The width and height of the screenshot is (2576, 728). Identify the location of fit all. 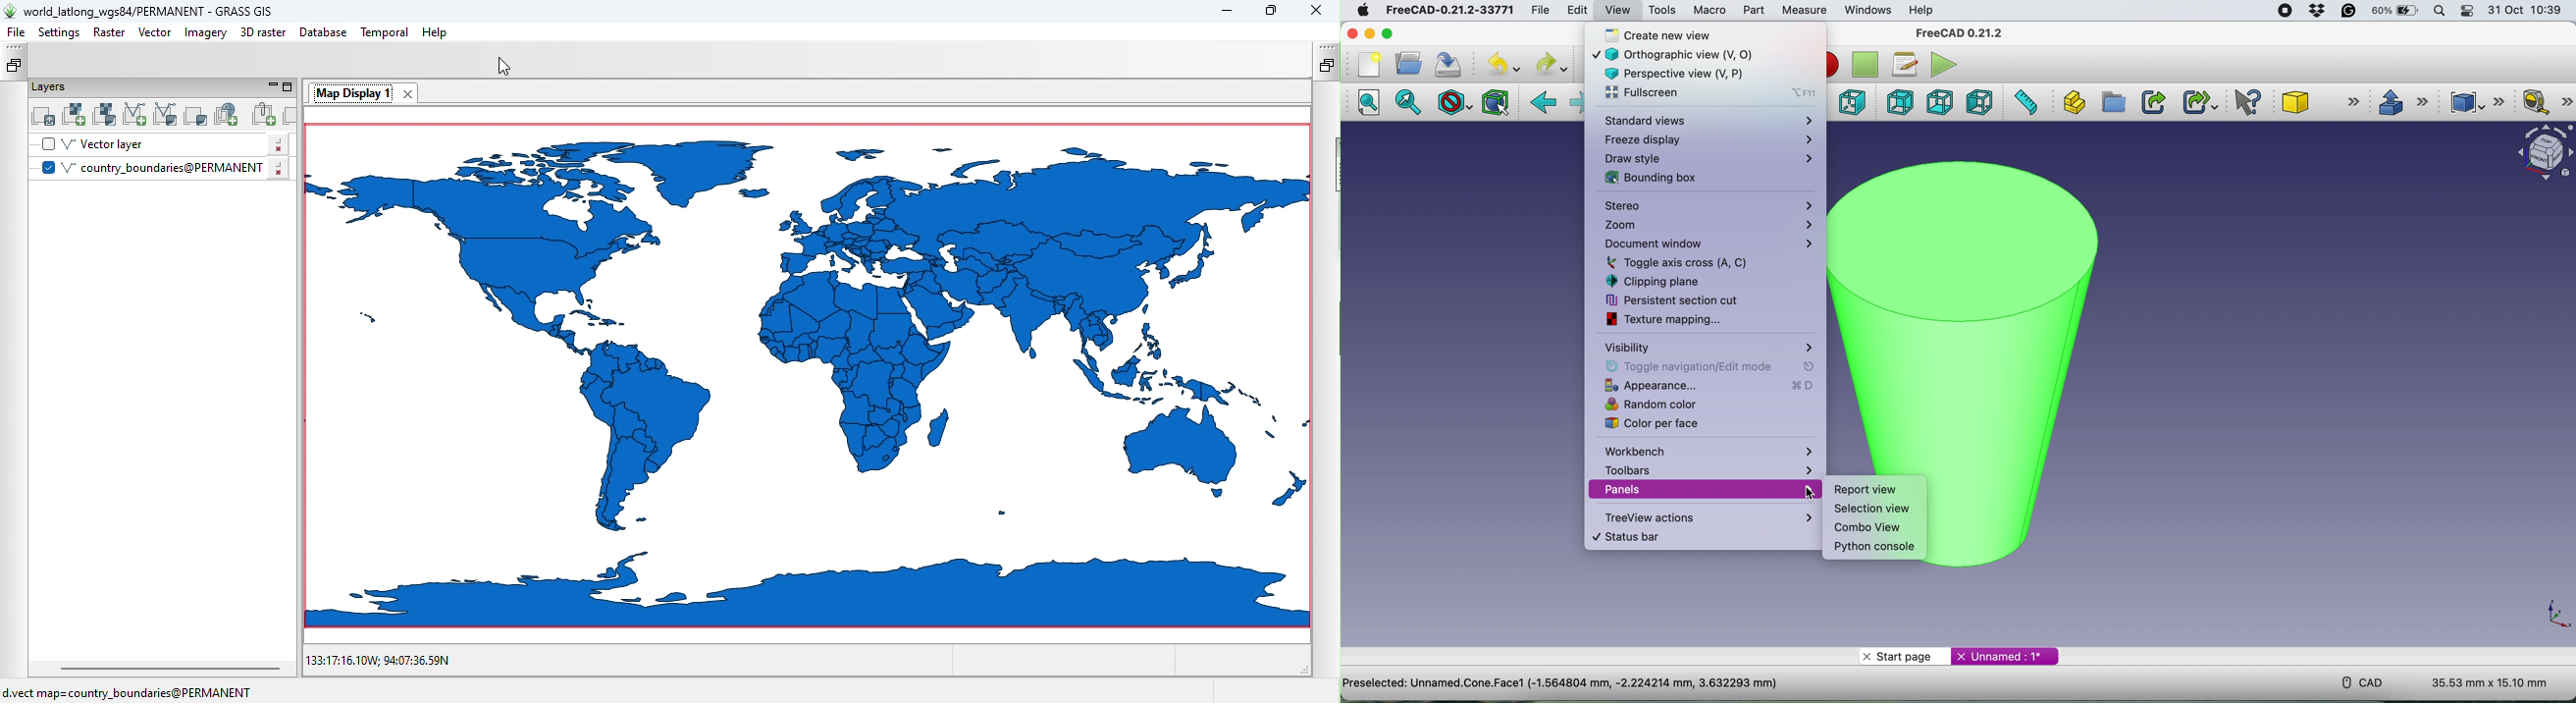
(1372, 105).